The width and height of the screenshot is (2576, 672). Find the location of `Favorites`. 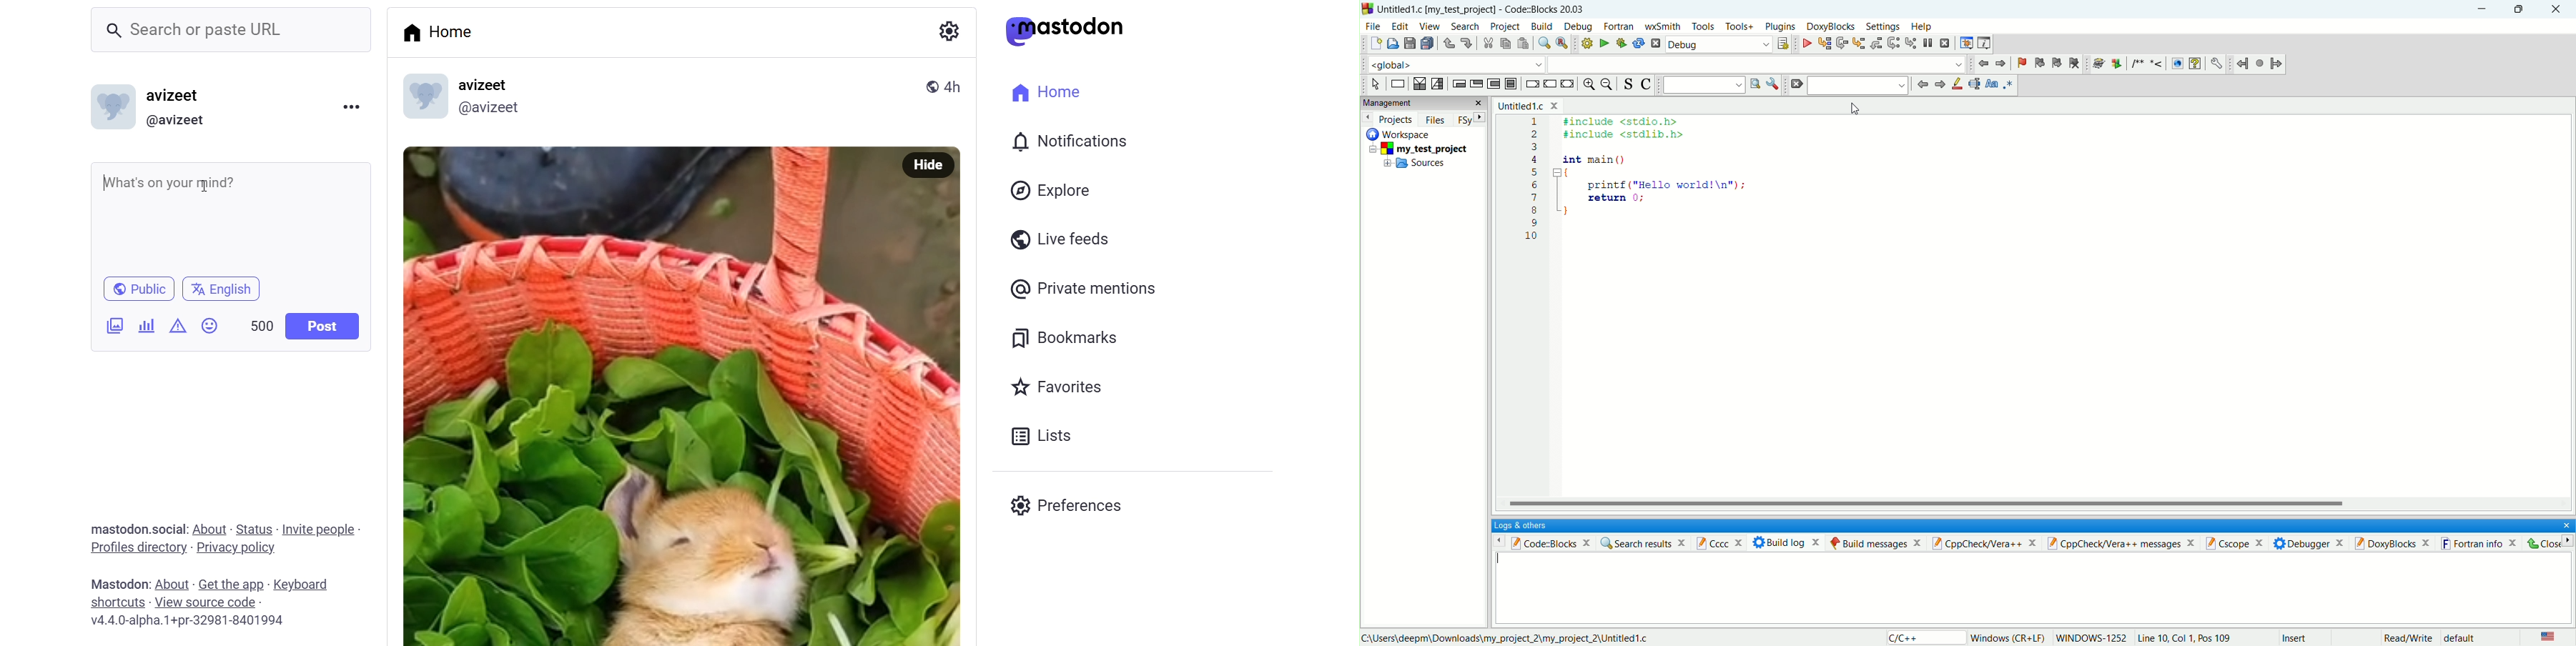

Favorites is located at coordinates (1060, 387).